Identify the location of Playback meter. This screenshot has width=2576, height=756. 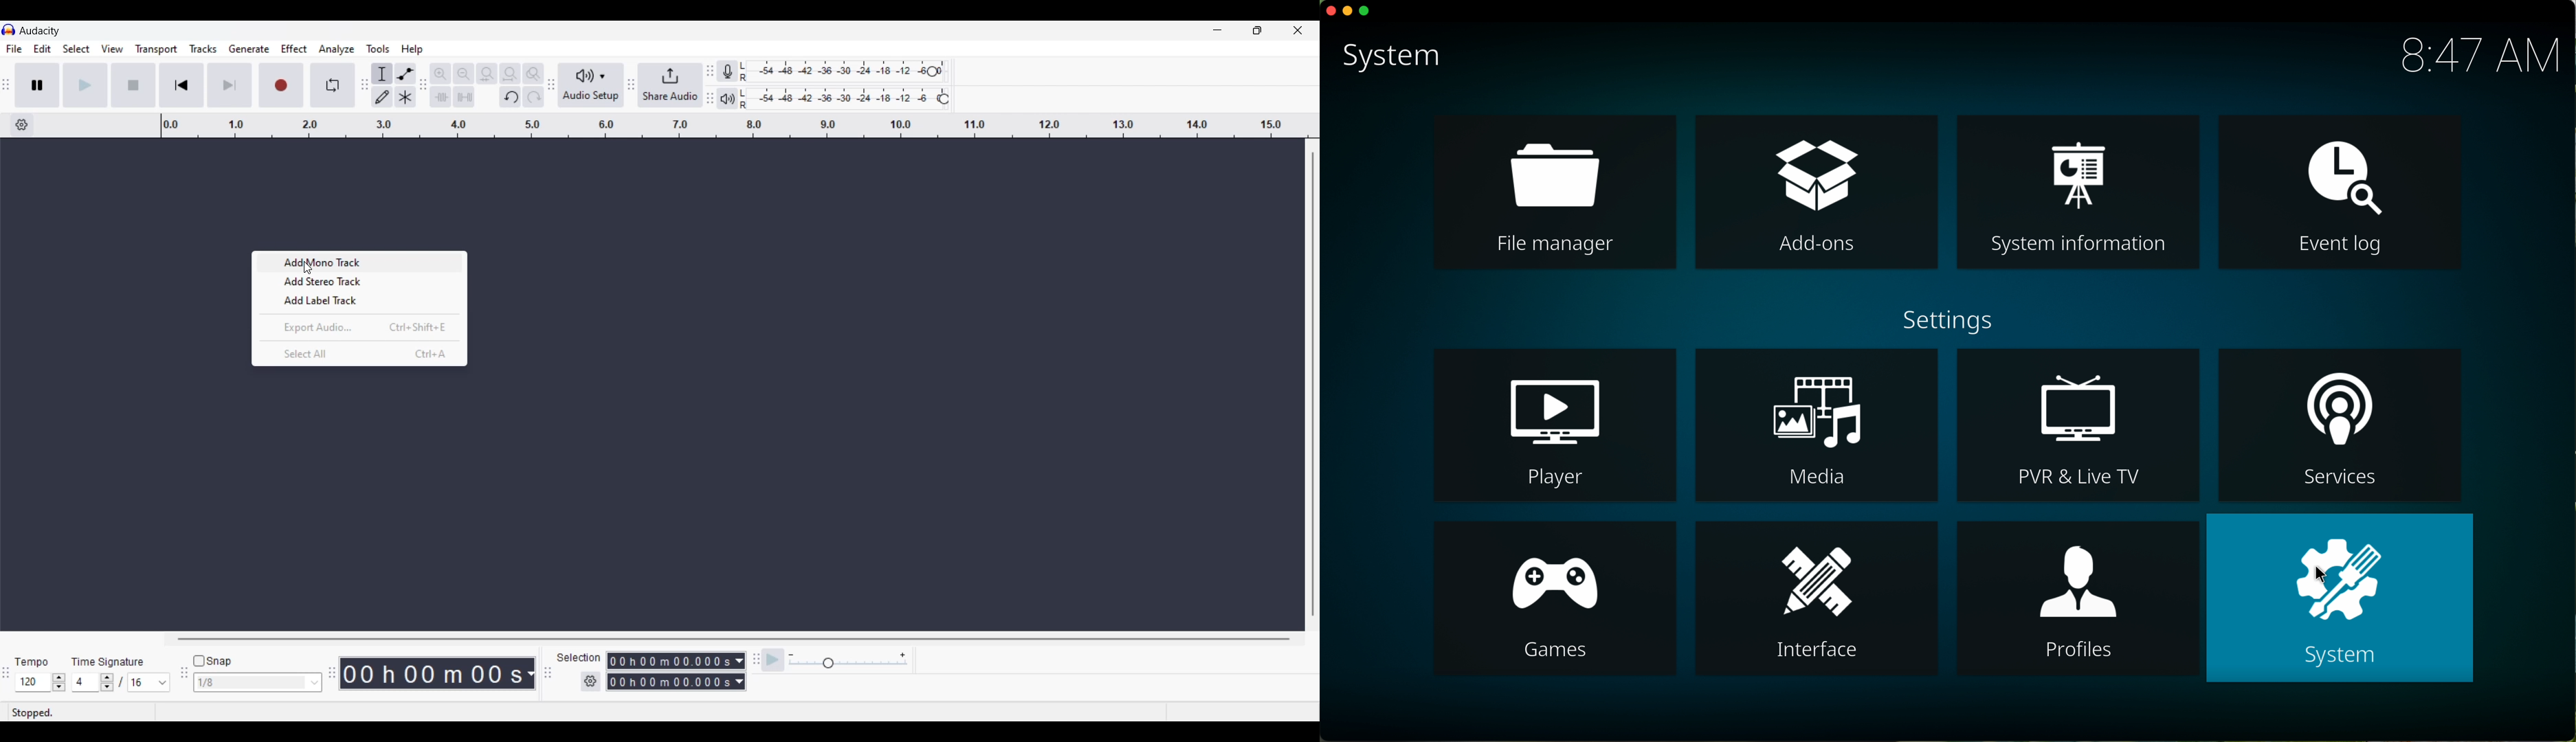
(733, 98).